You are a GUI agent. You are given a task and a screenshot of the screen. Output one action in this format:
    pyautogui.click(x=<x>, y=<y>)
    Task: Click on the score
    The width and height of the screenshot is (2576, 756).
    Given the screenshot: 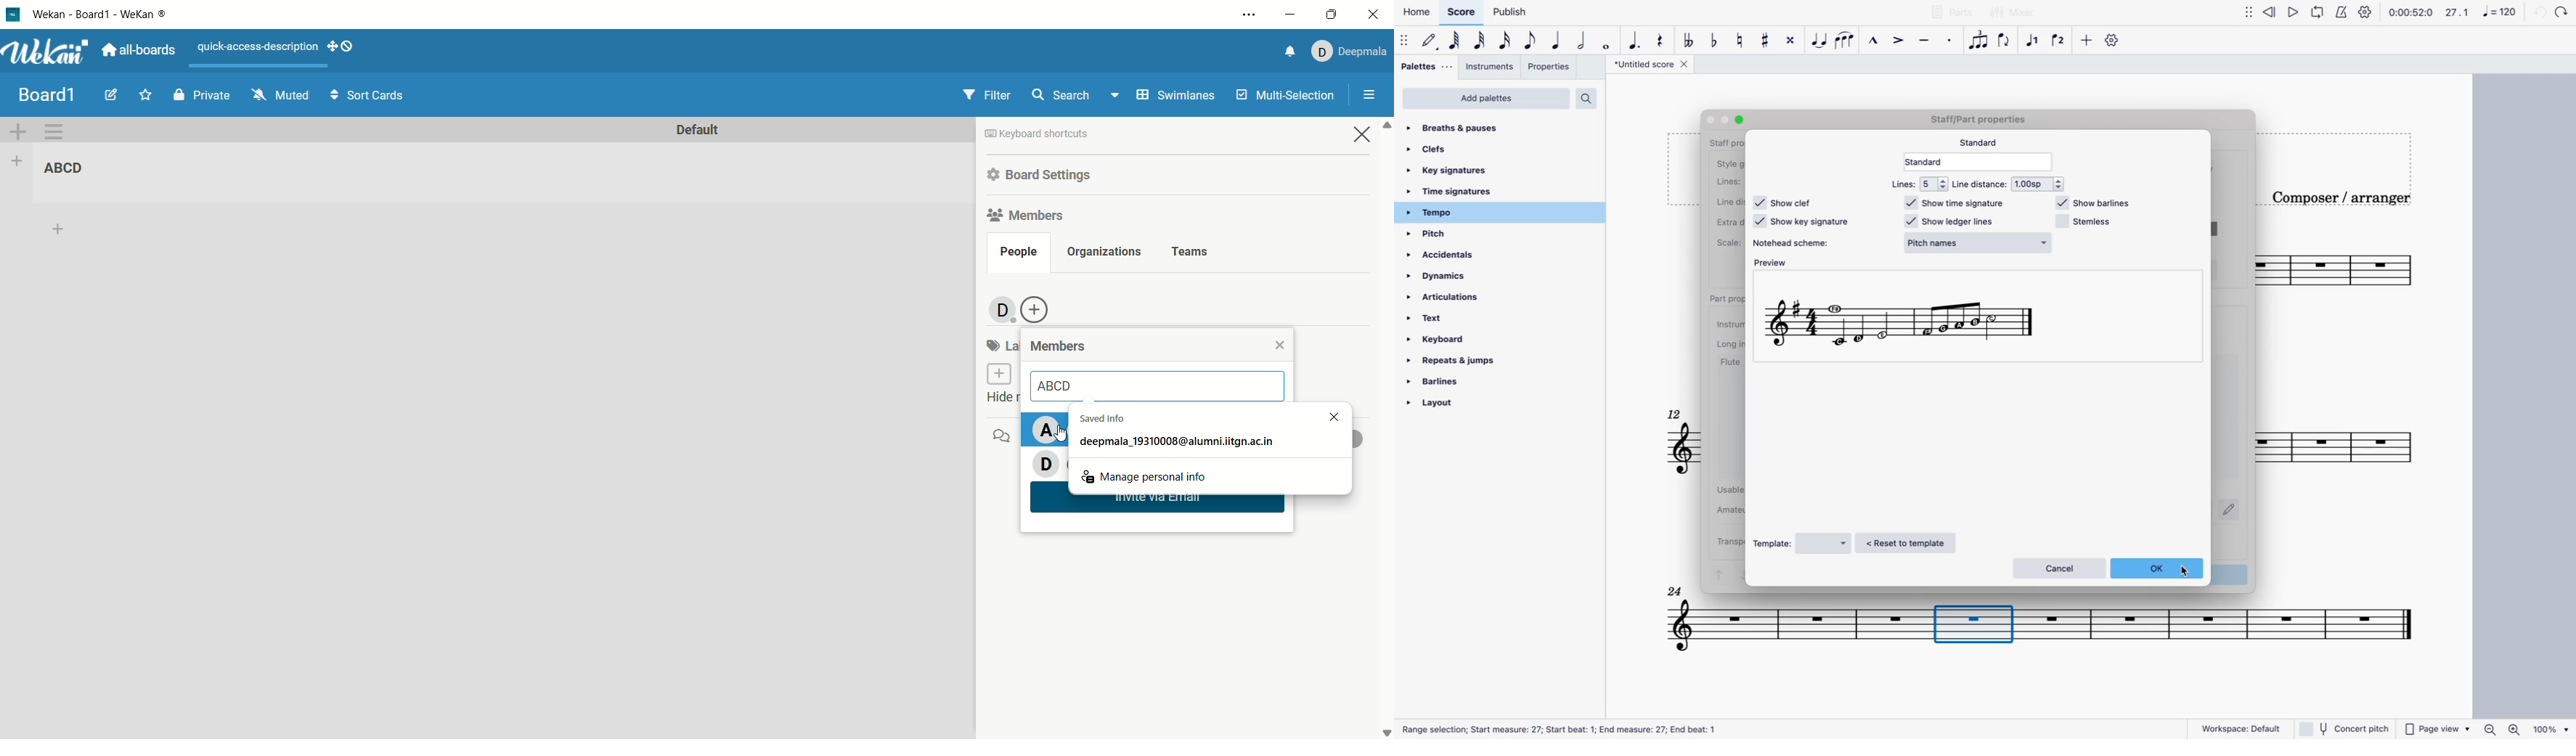 What is the action you would take?
    pyautogui.click(x=1463, y=11)
    